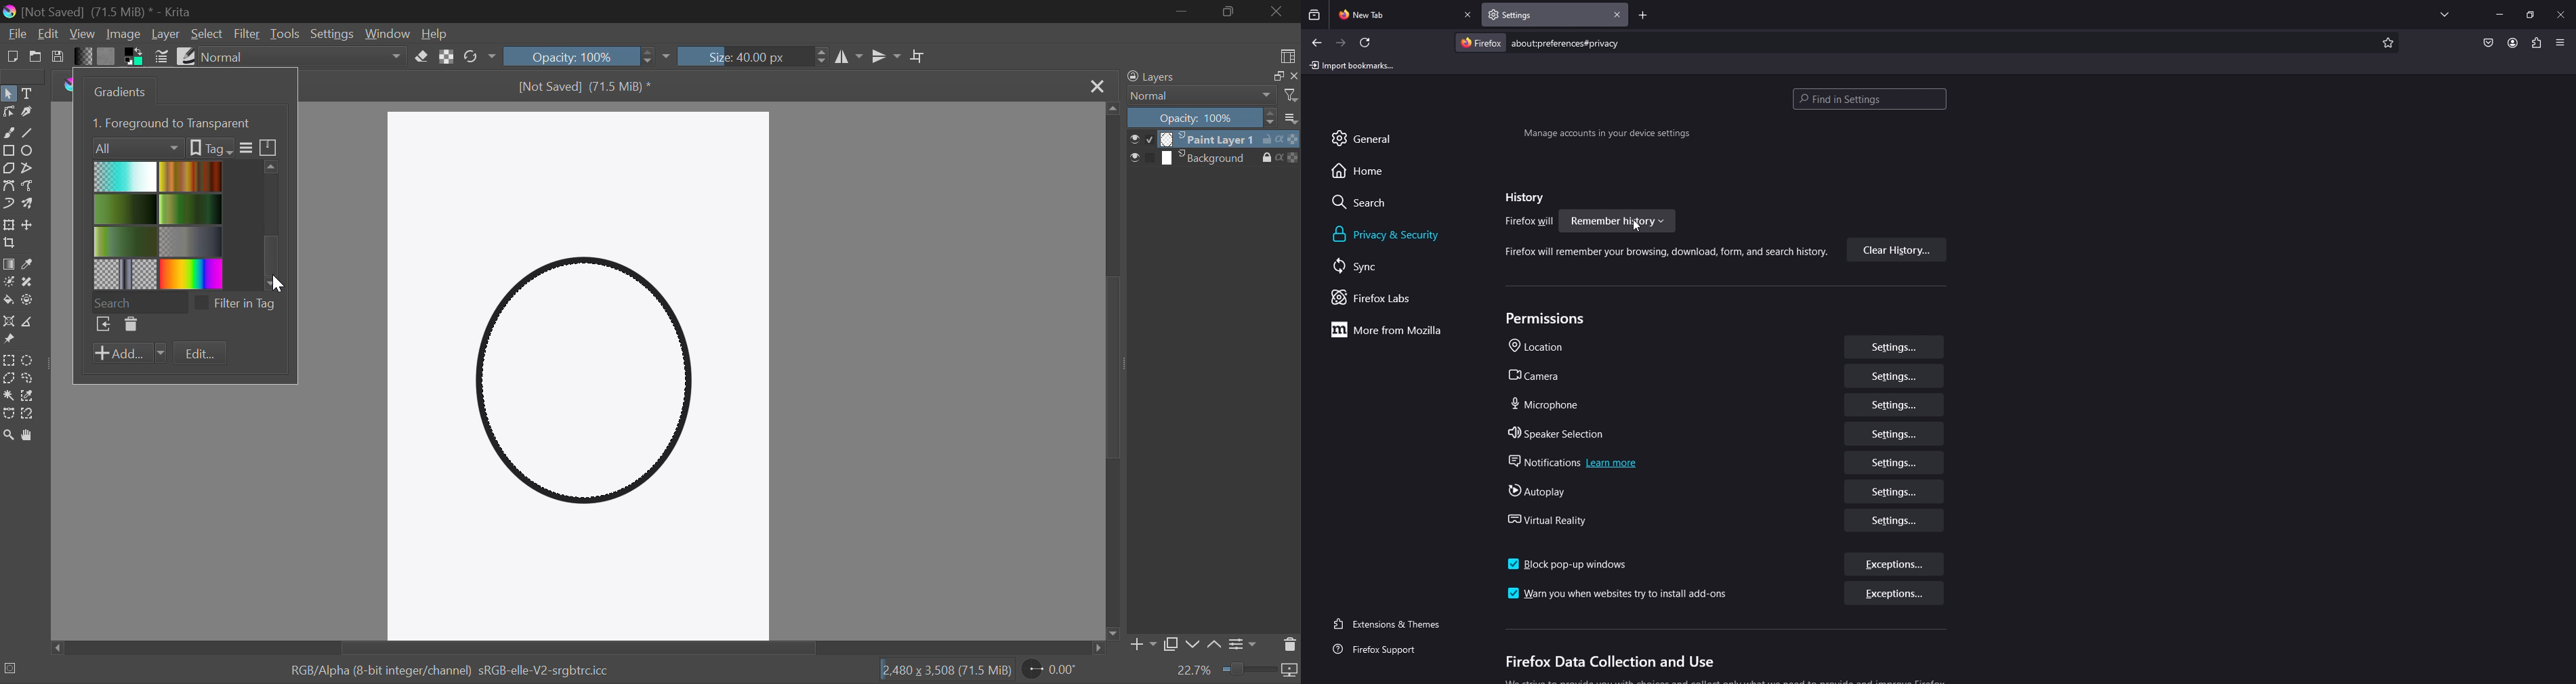 Image resolution: width=2576 pixels, height=700 pixels. I want to click on checkbox, so click(1144, 157).